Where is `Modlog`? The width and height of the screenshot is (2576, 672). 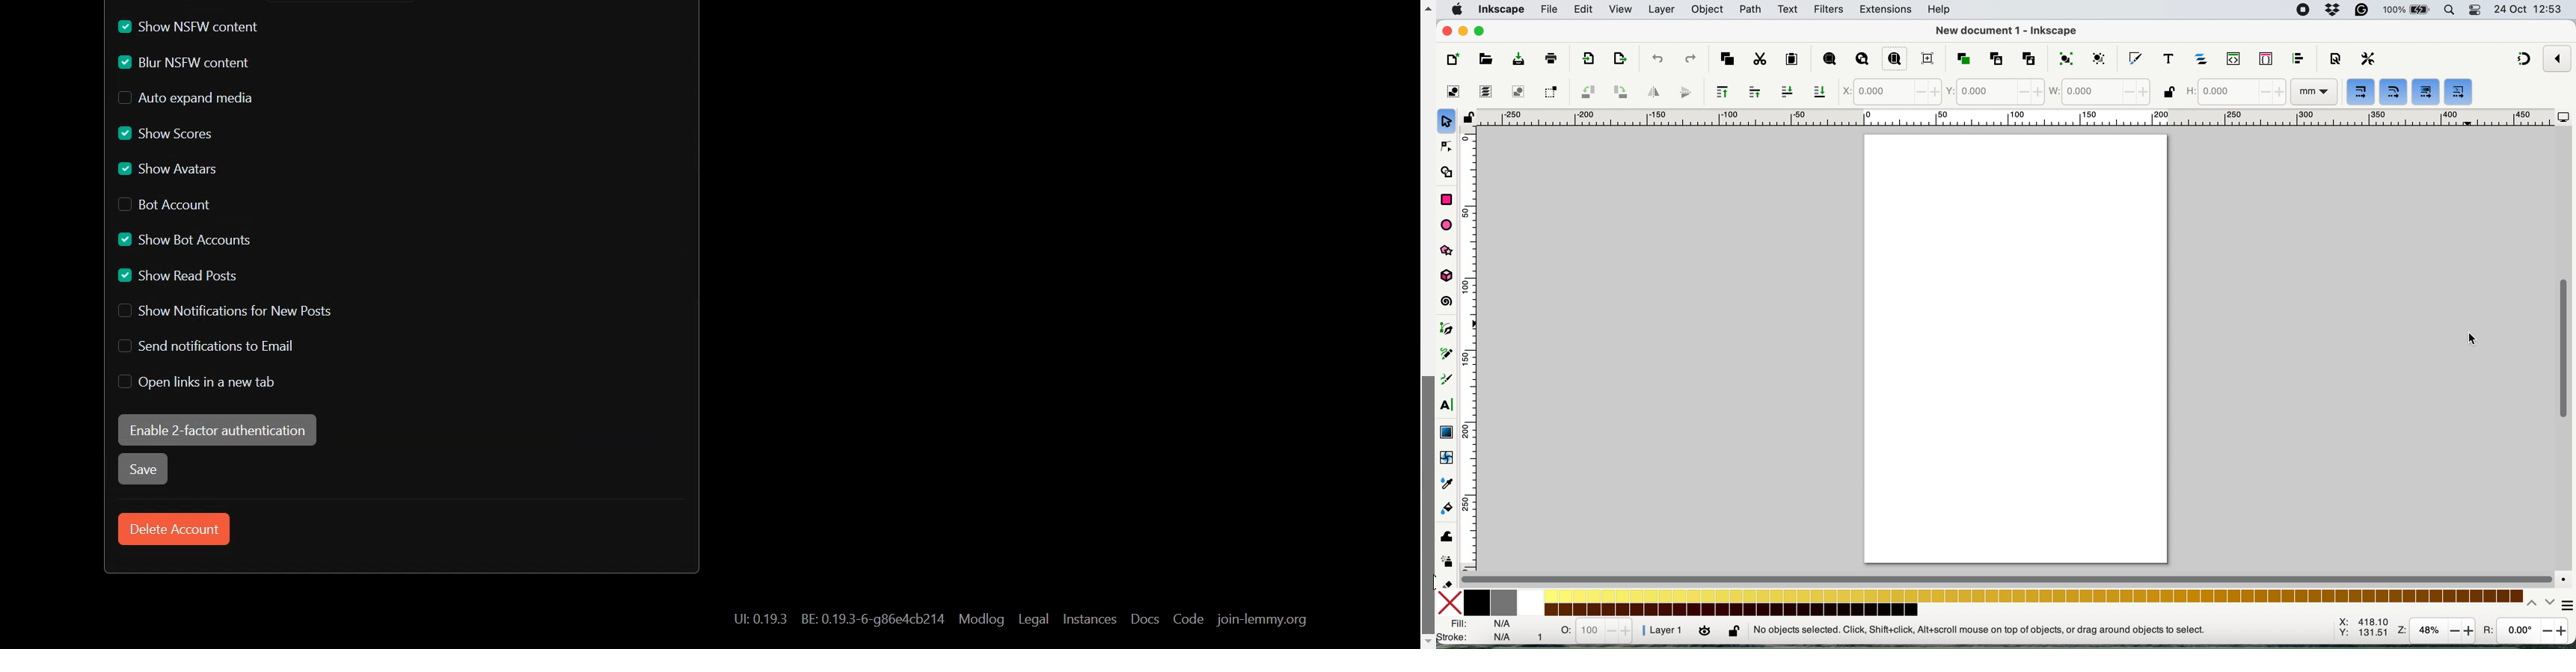
Modlog is located at coordinates (981, 618).